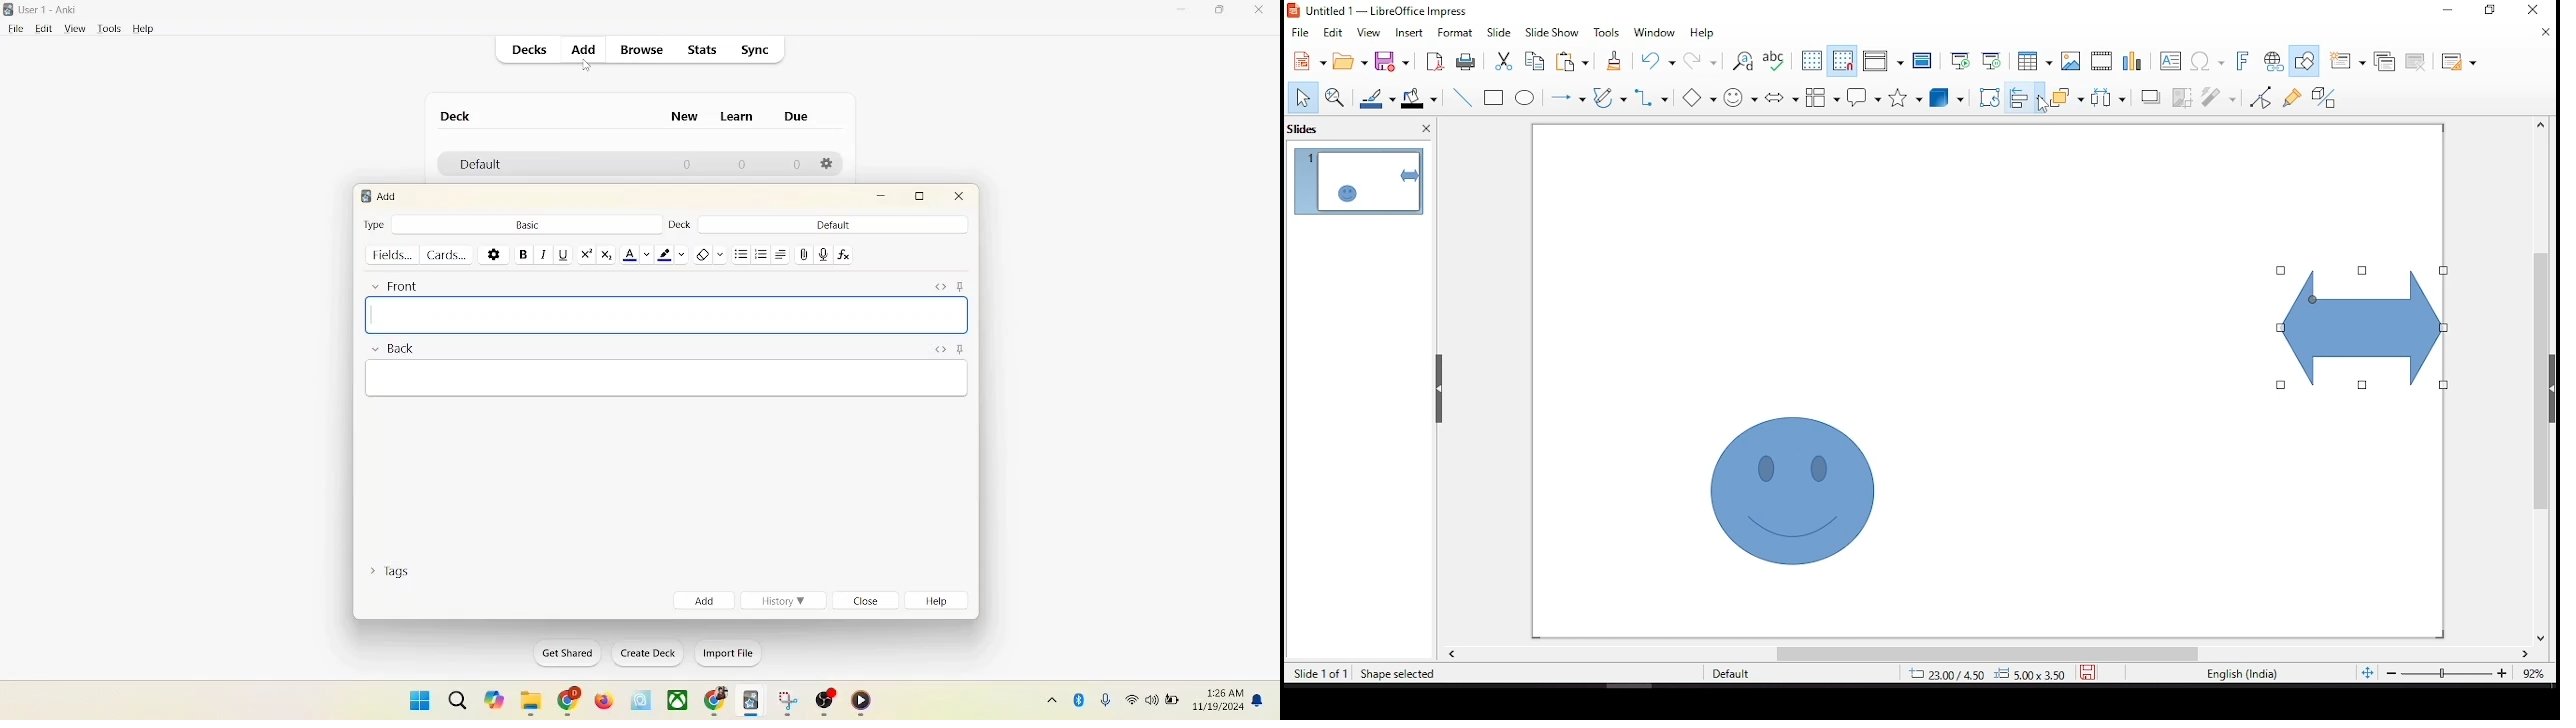 This screenshot has width=2576, height=728. Describe the element at coordinates (1350, 61) in the screenshot. I see `open` at that location.